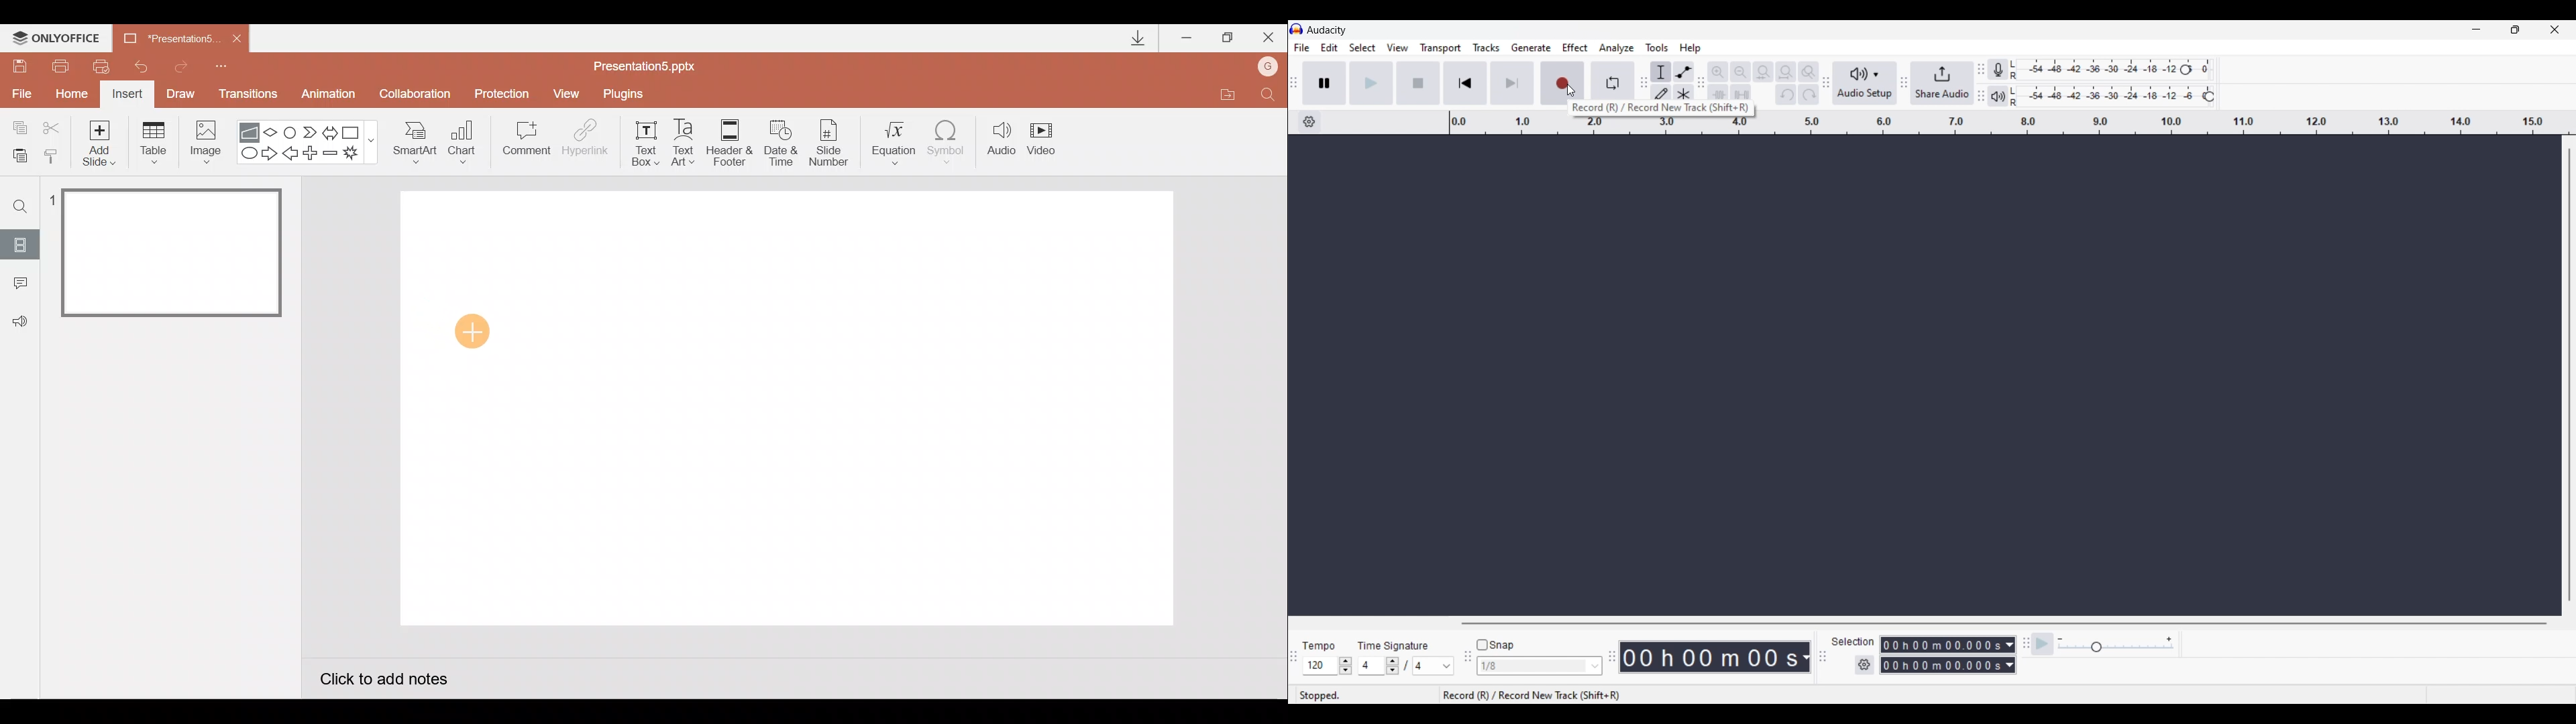 The image size is (2576, 728). What do you see at coordinates (1942, 656) in the screenshot?
I see `Selection duration` at bounding box center [1942, 656].